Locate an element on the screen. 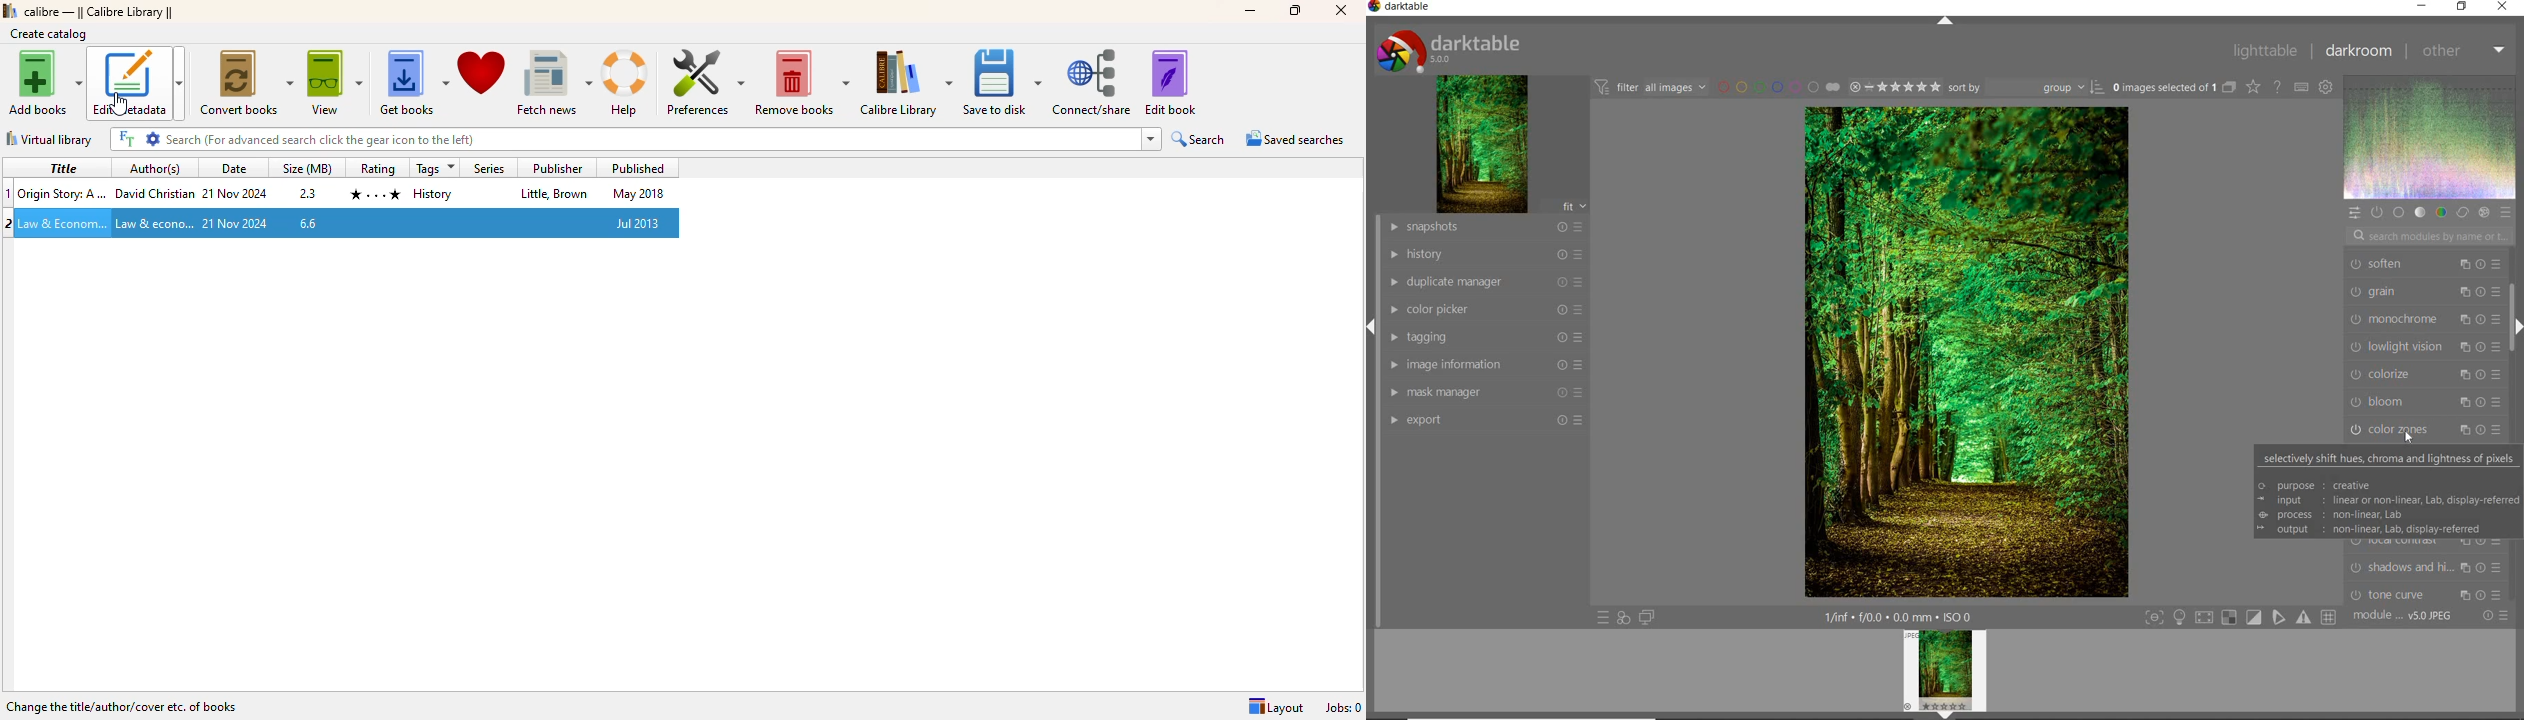  QUICK ACCESS FOR APPLYING OF YOUR STYLES is located at coordinates (1623, 618).